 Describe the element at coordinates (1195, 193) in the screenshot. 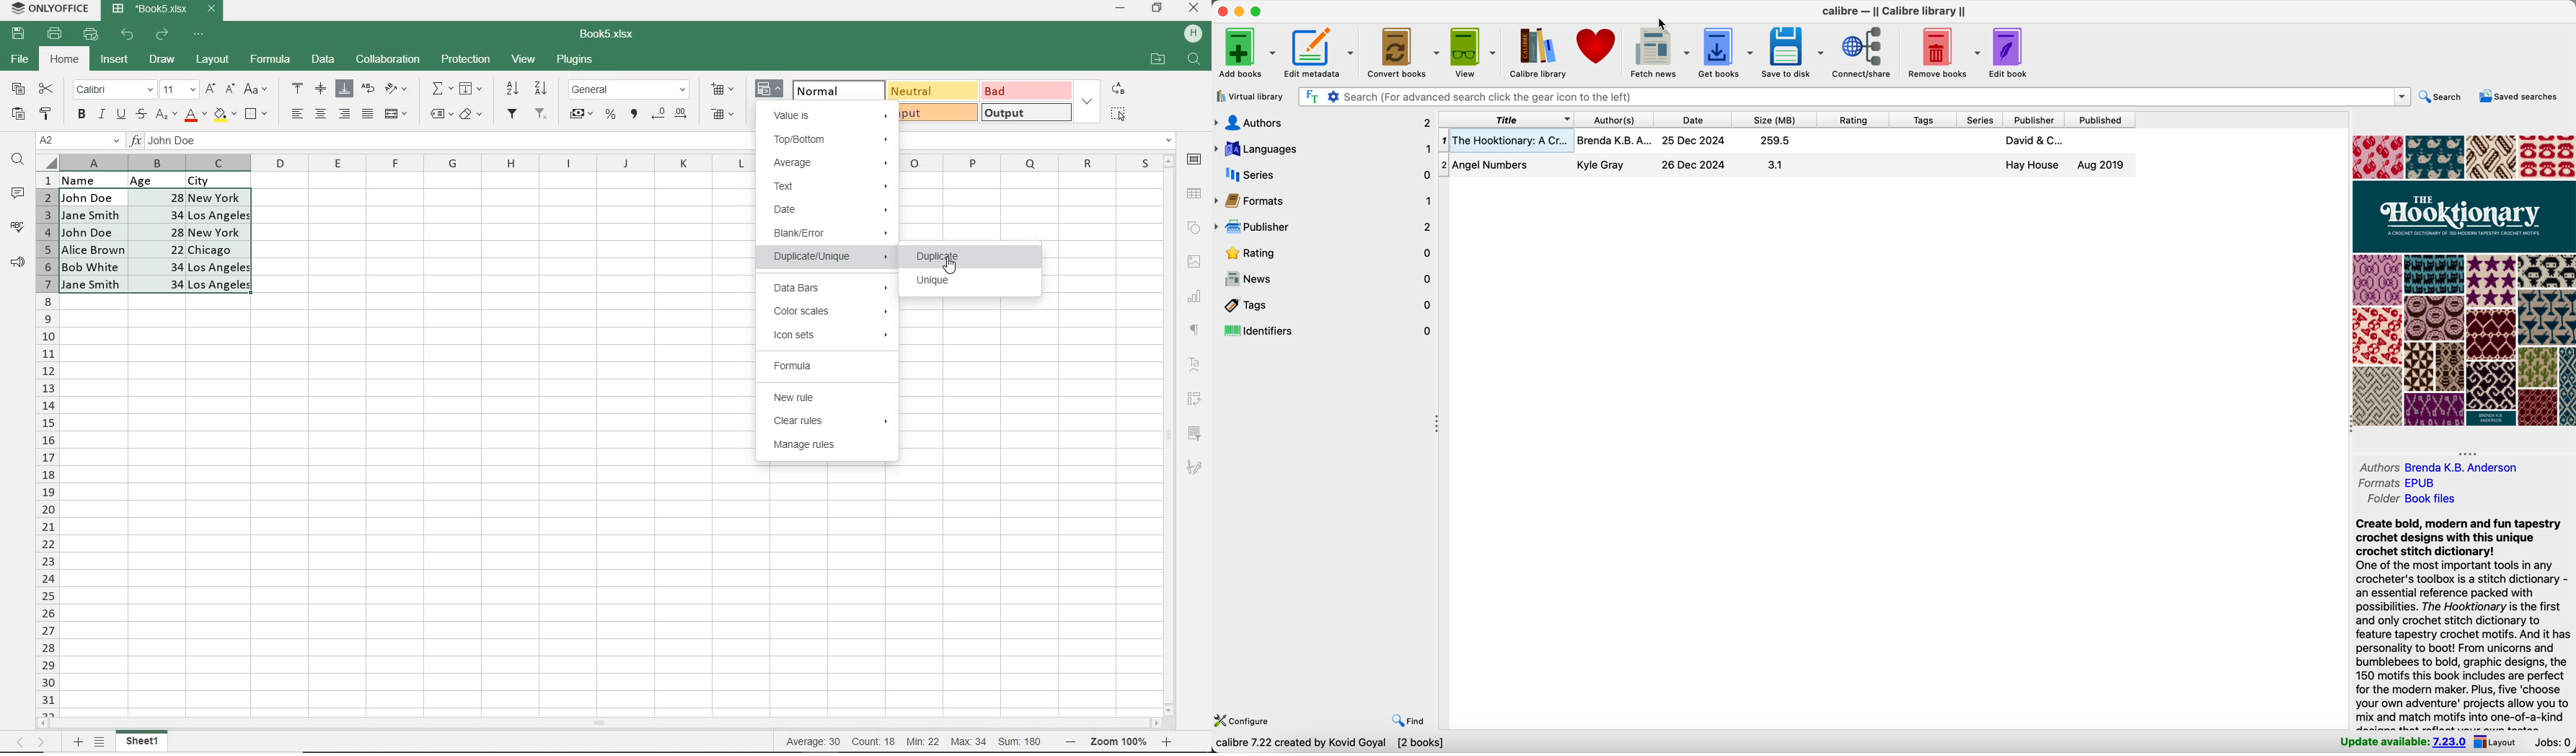

I see `TABLE` at that location.